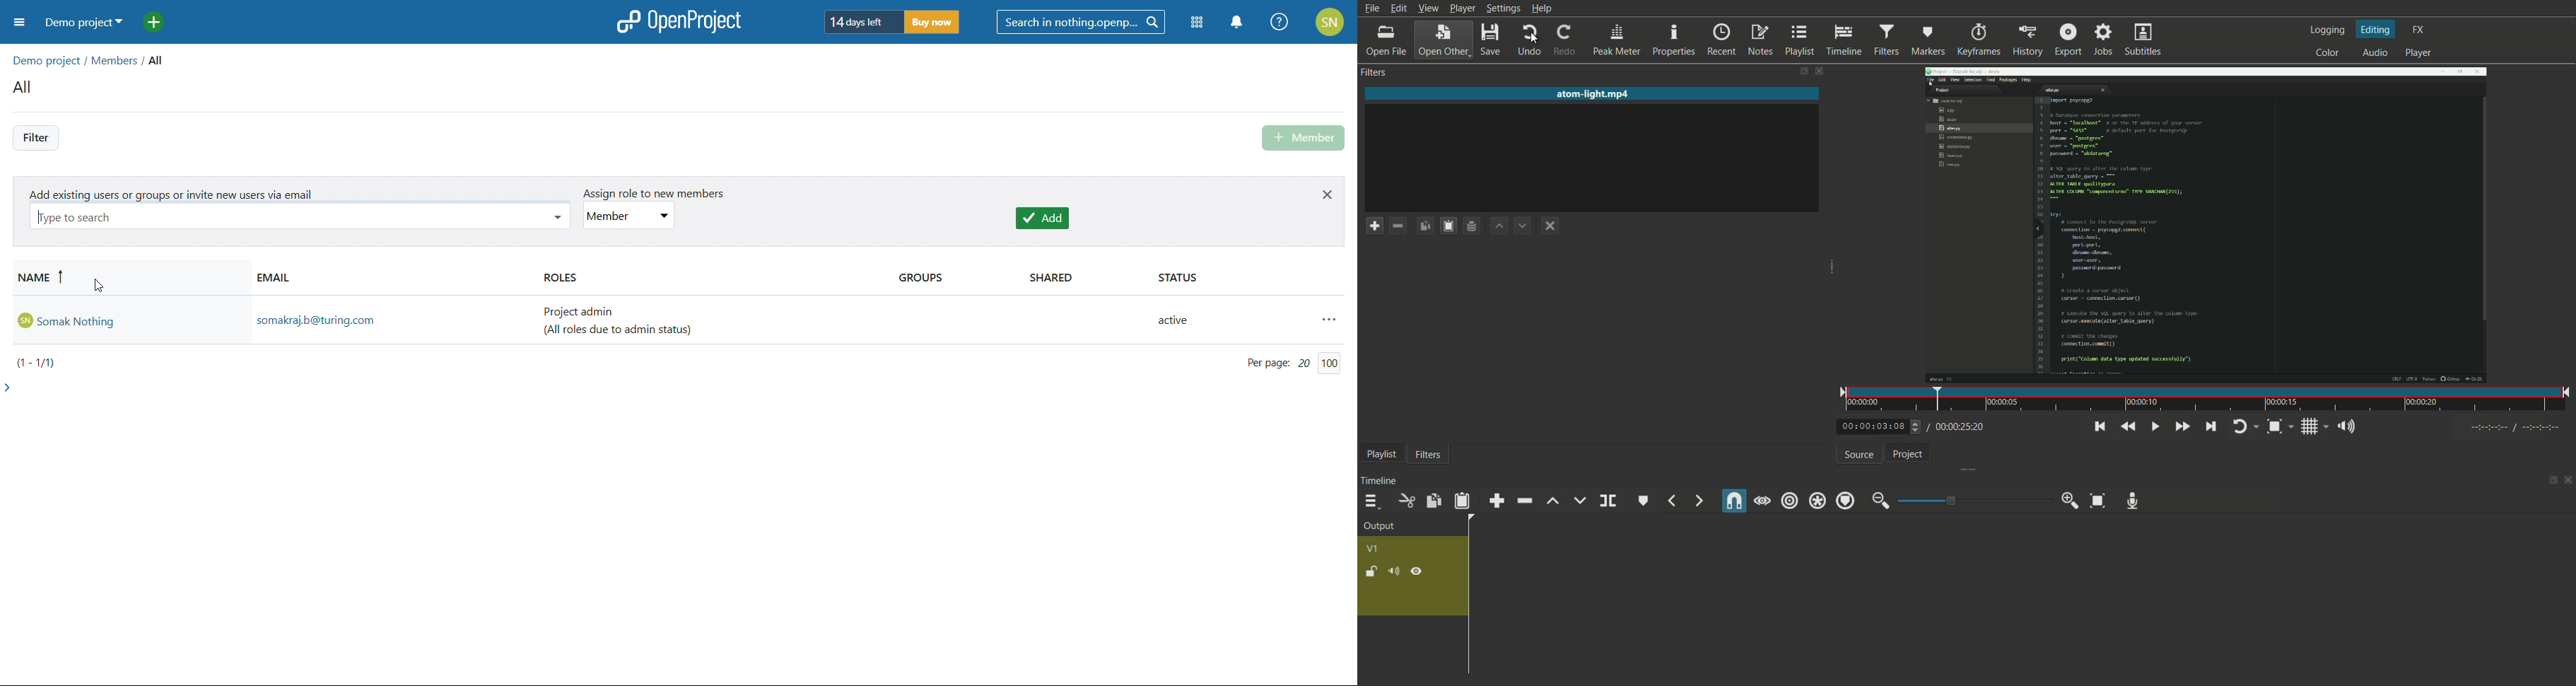 The height and width of the screenshot is (700, 2576). Describe the element at coordinates (2103, 41) in the screenshot. I see `jobs` at that location.